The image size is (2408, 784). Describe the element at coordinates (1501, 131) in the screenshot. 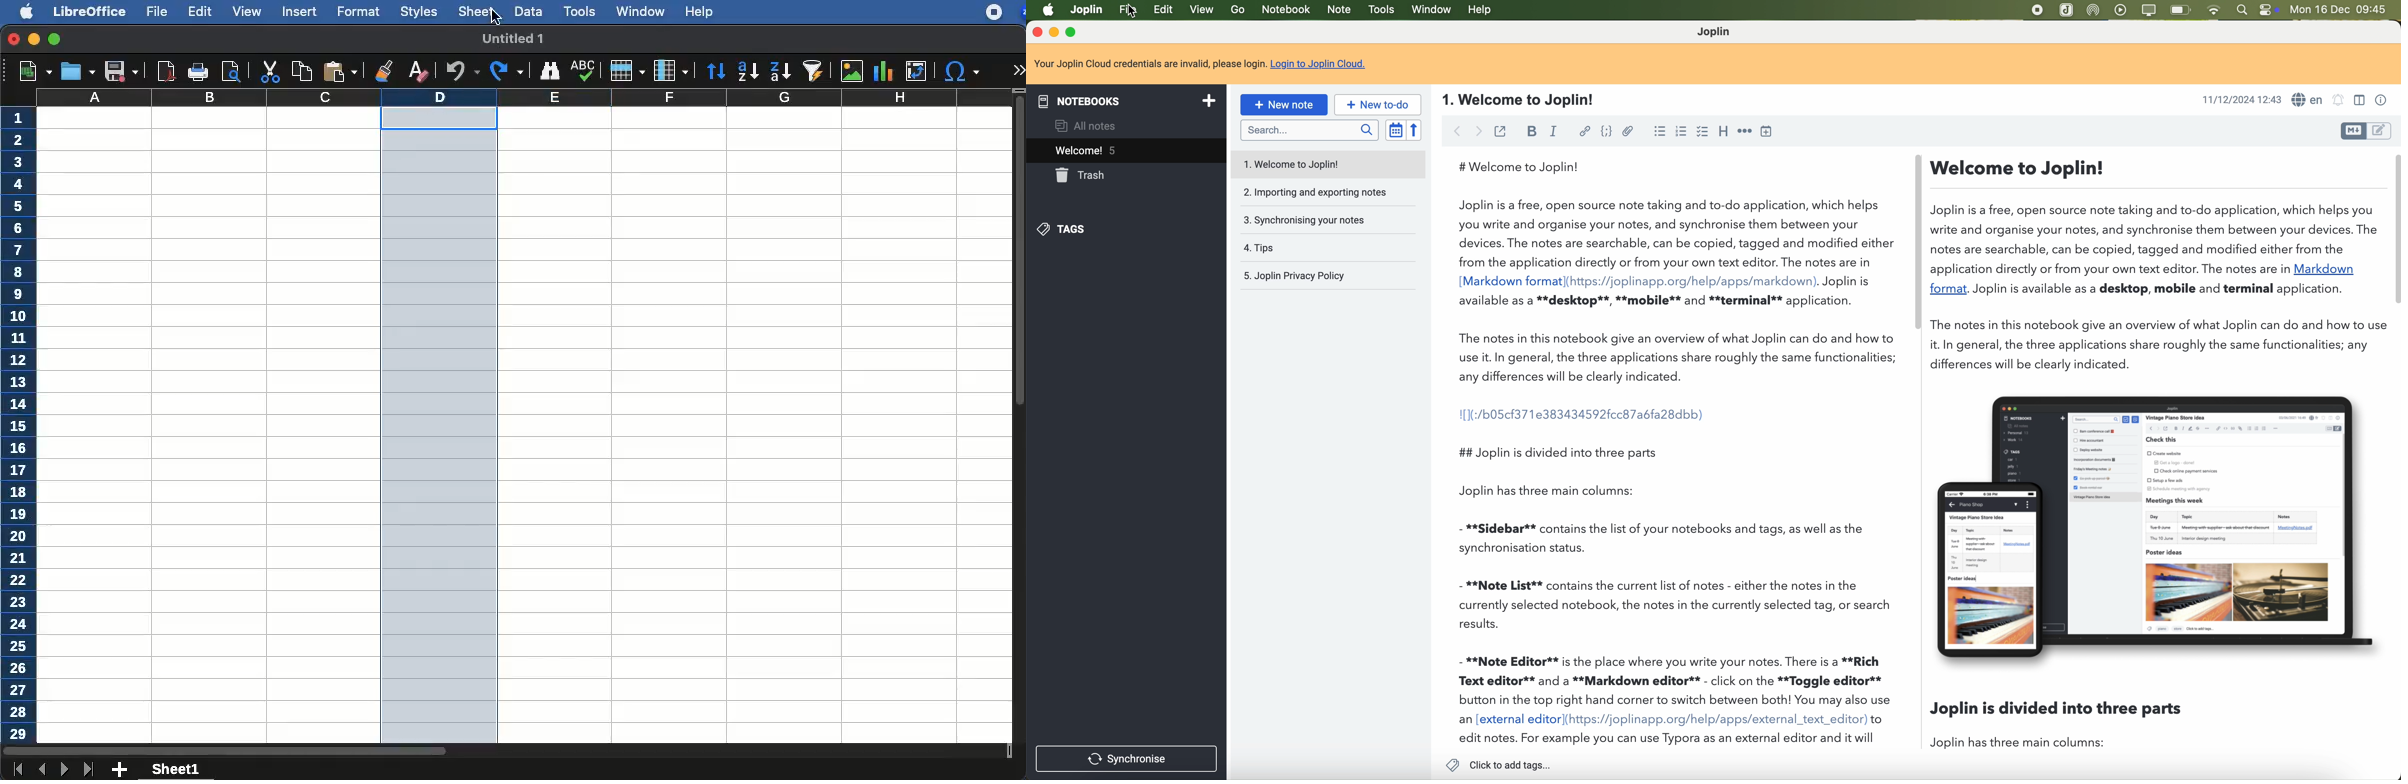

I see `toggle external editing` at that location.